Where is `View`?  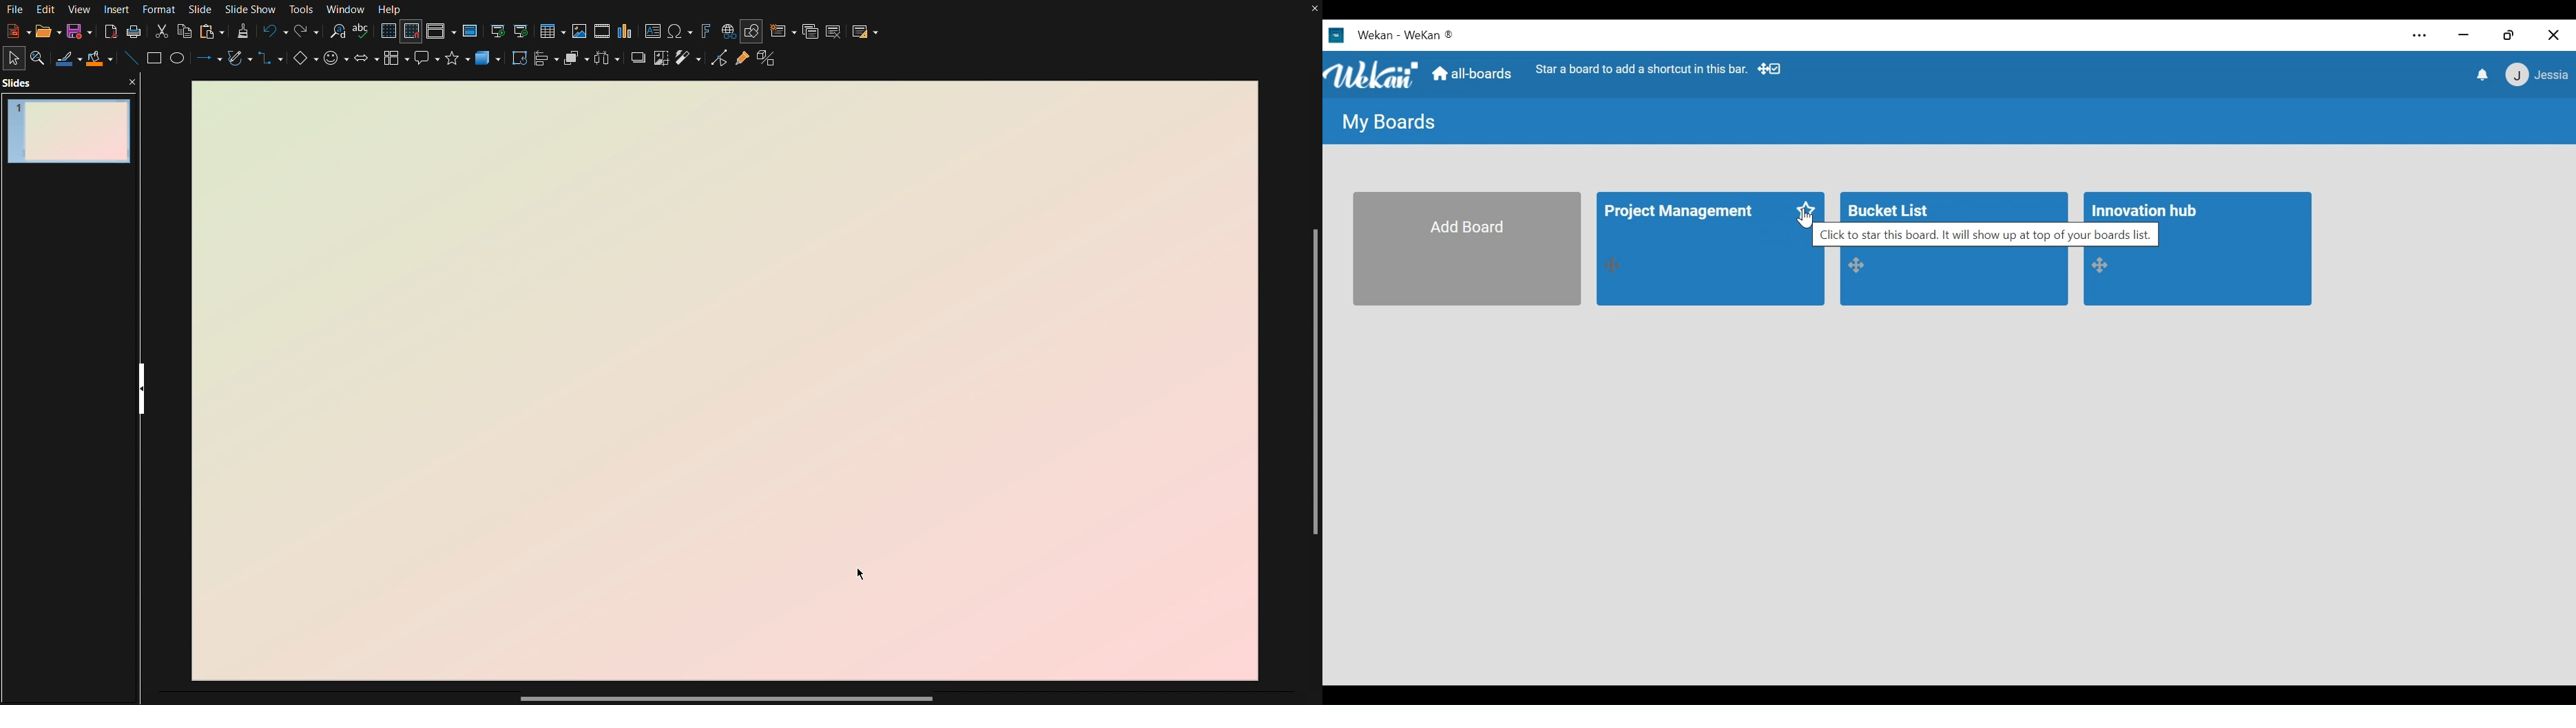
View is located at coordinates (80, 9).